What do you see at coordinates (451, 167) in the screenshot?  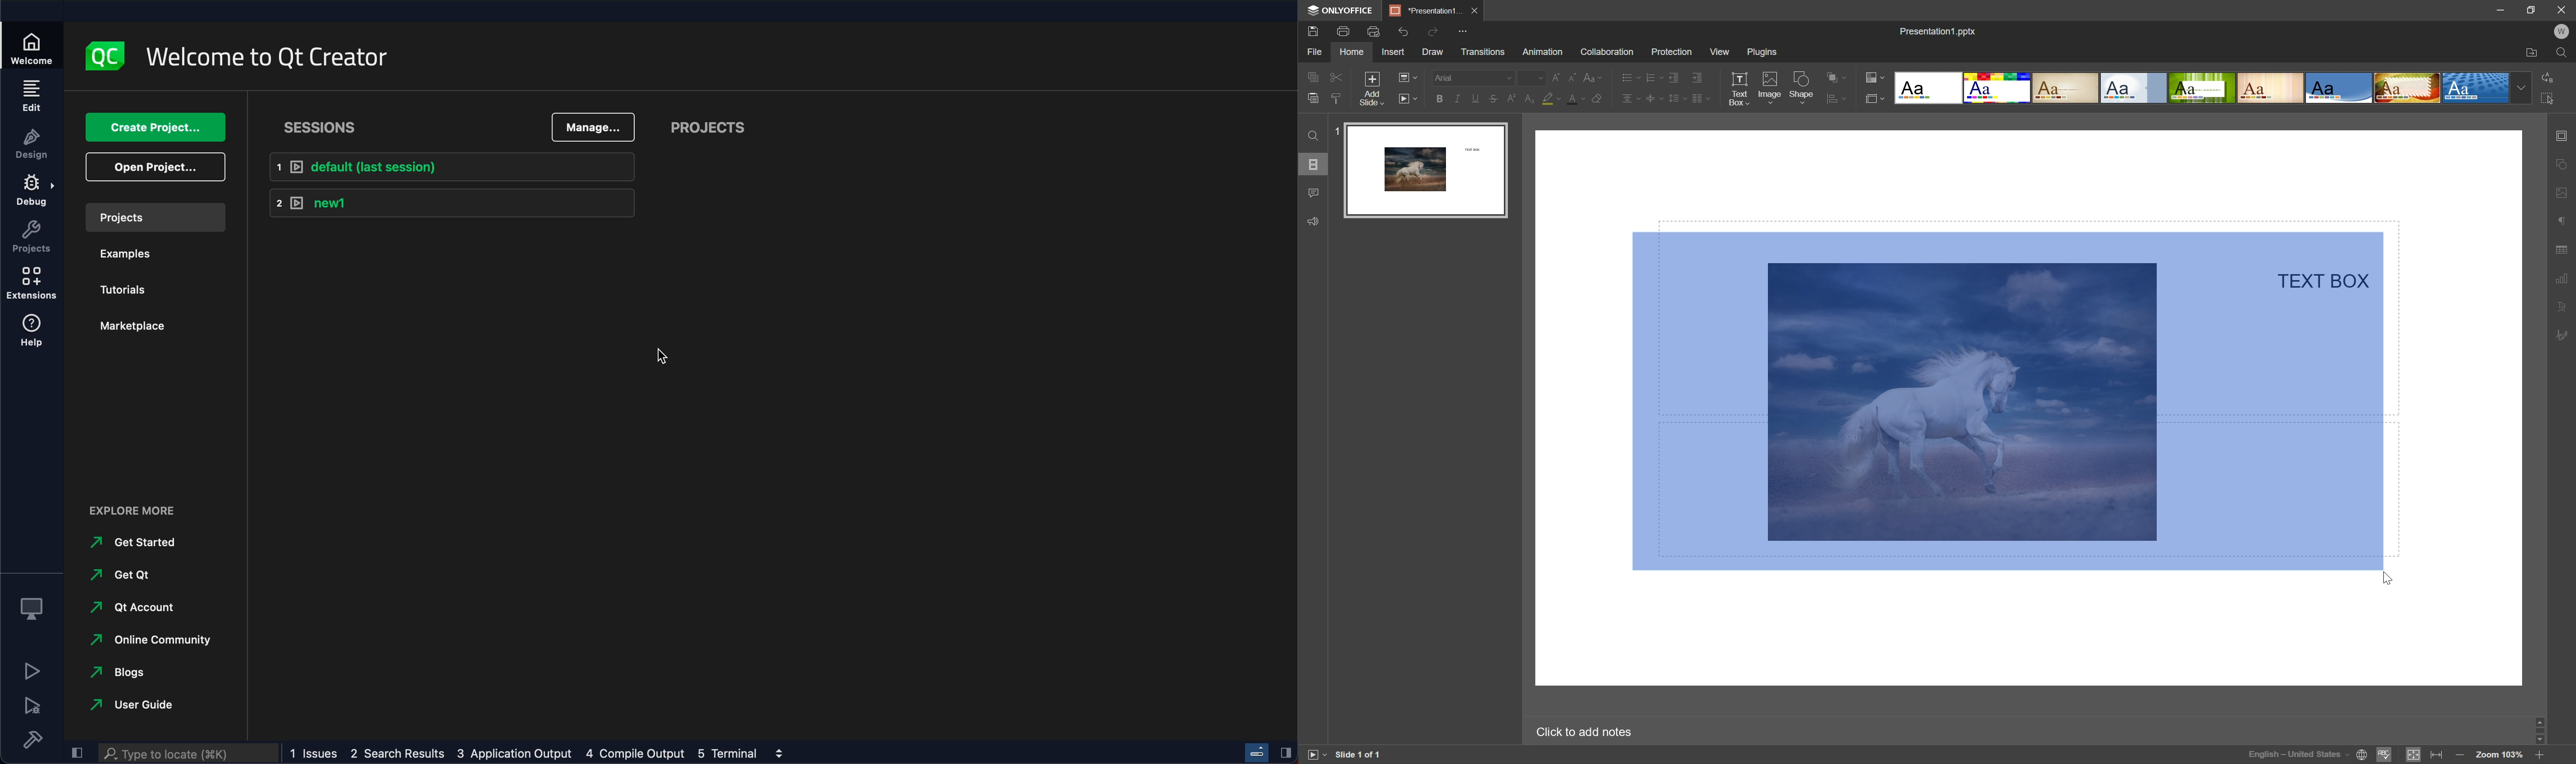 I see `default` at bounding box center [451, 167].